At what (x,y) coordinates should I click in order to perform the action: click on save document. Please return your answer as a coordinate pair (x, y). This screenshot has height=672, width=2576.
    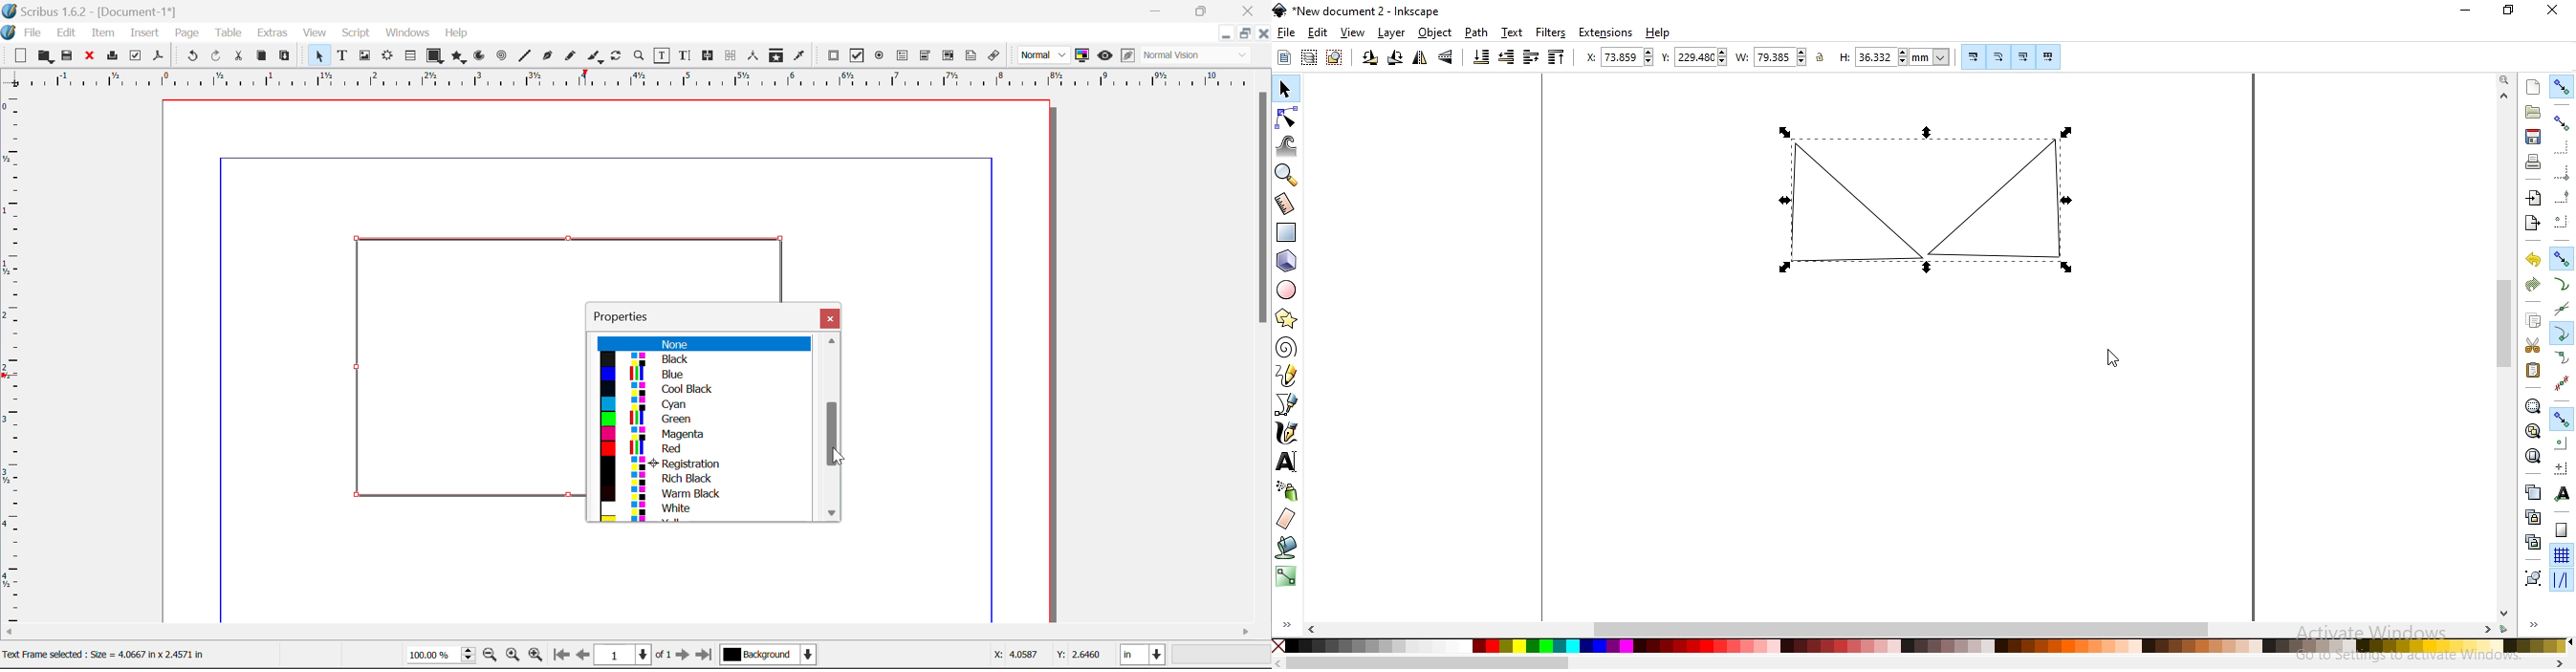
    Looking at the image, I should click on (2534, 137).